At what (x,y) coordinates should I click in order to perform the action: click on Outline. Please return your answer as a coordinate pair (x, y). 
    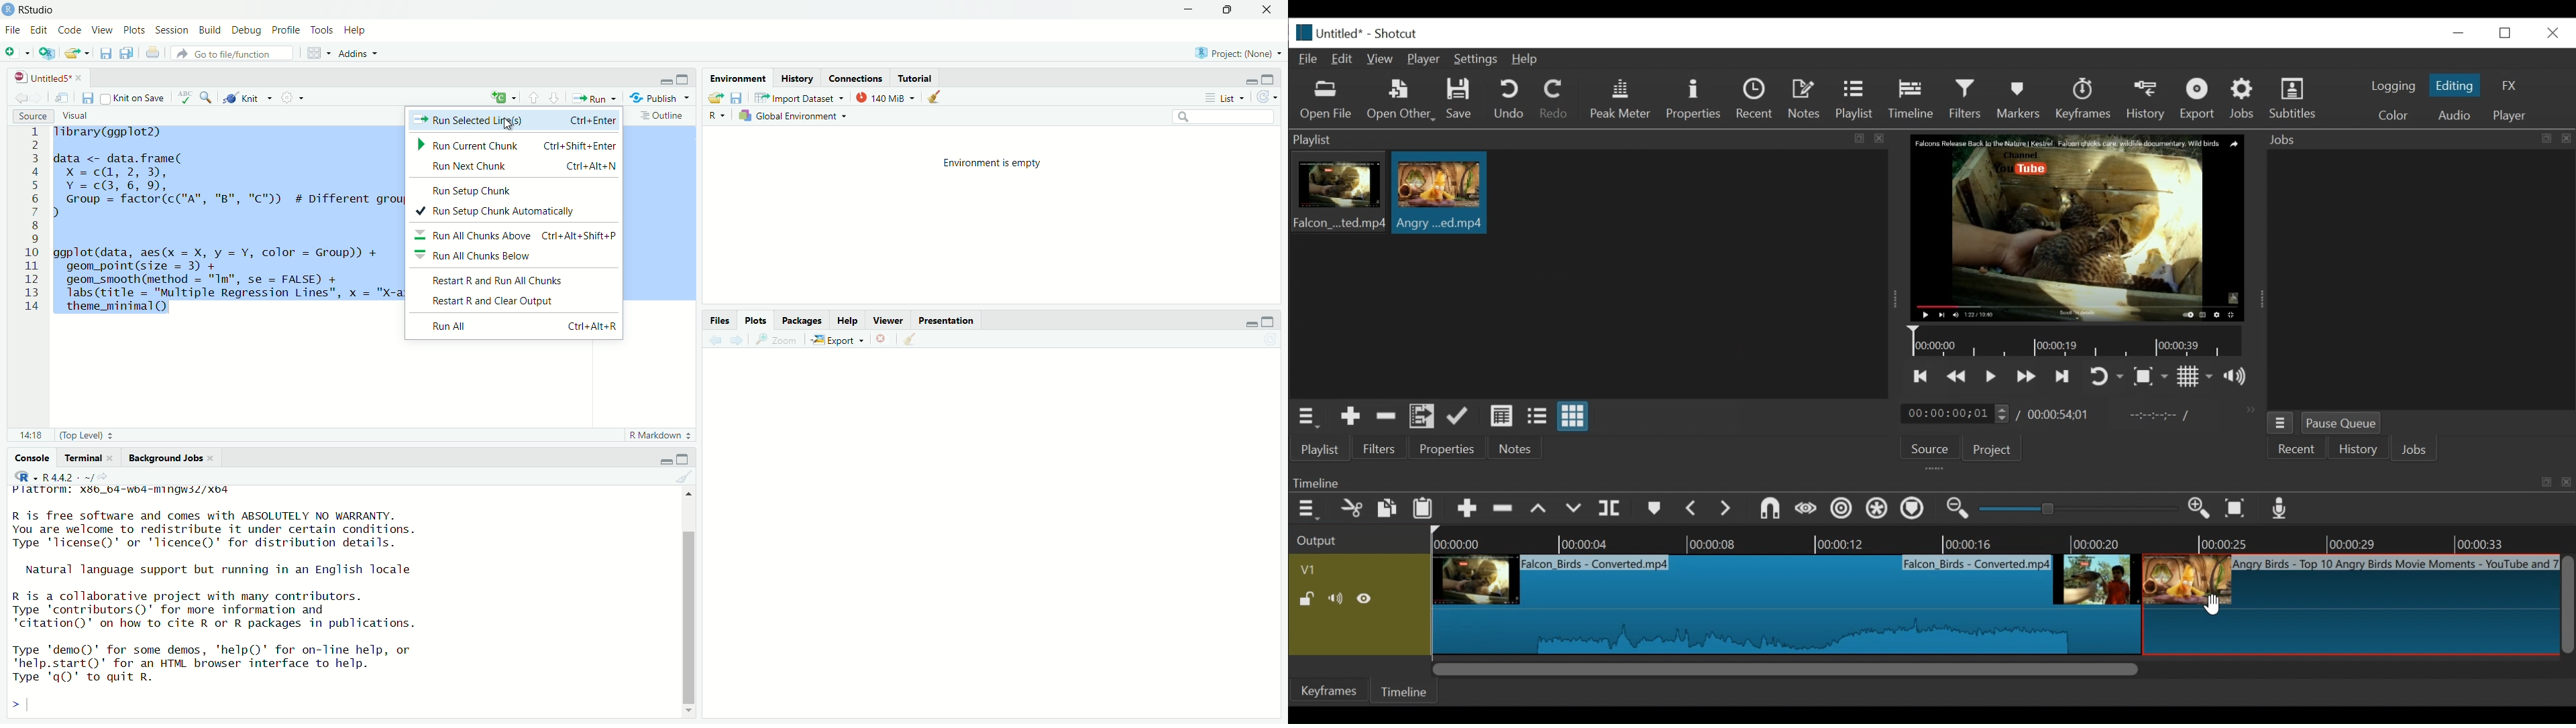
    Looking at the image, I should click on (663, 117).